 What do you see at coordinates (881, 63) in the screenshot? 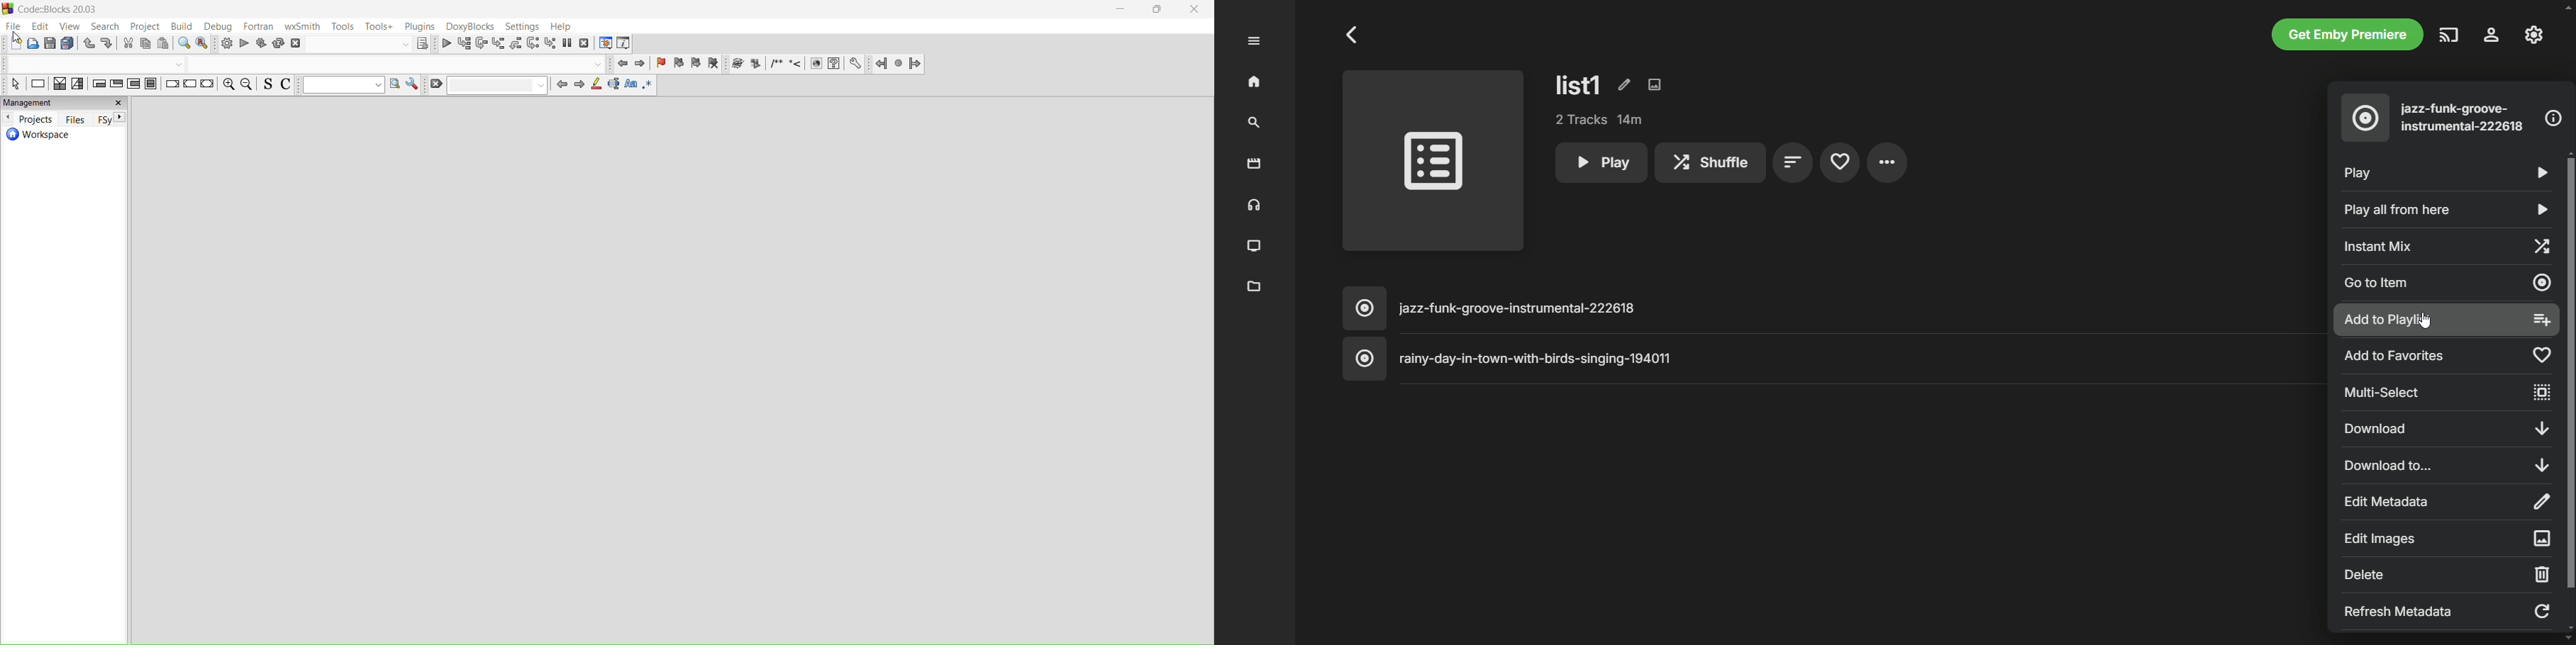
I see `Jump back` at bounding box center [881, 63].